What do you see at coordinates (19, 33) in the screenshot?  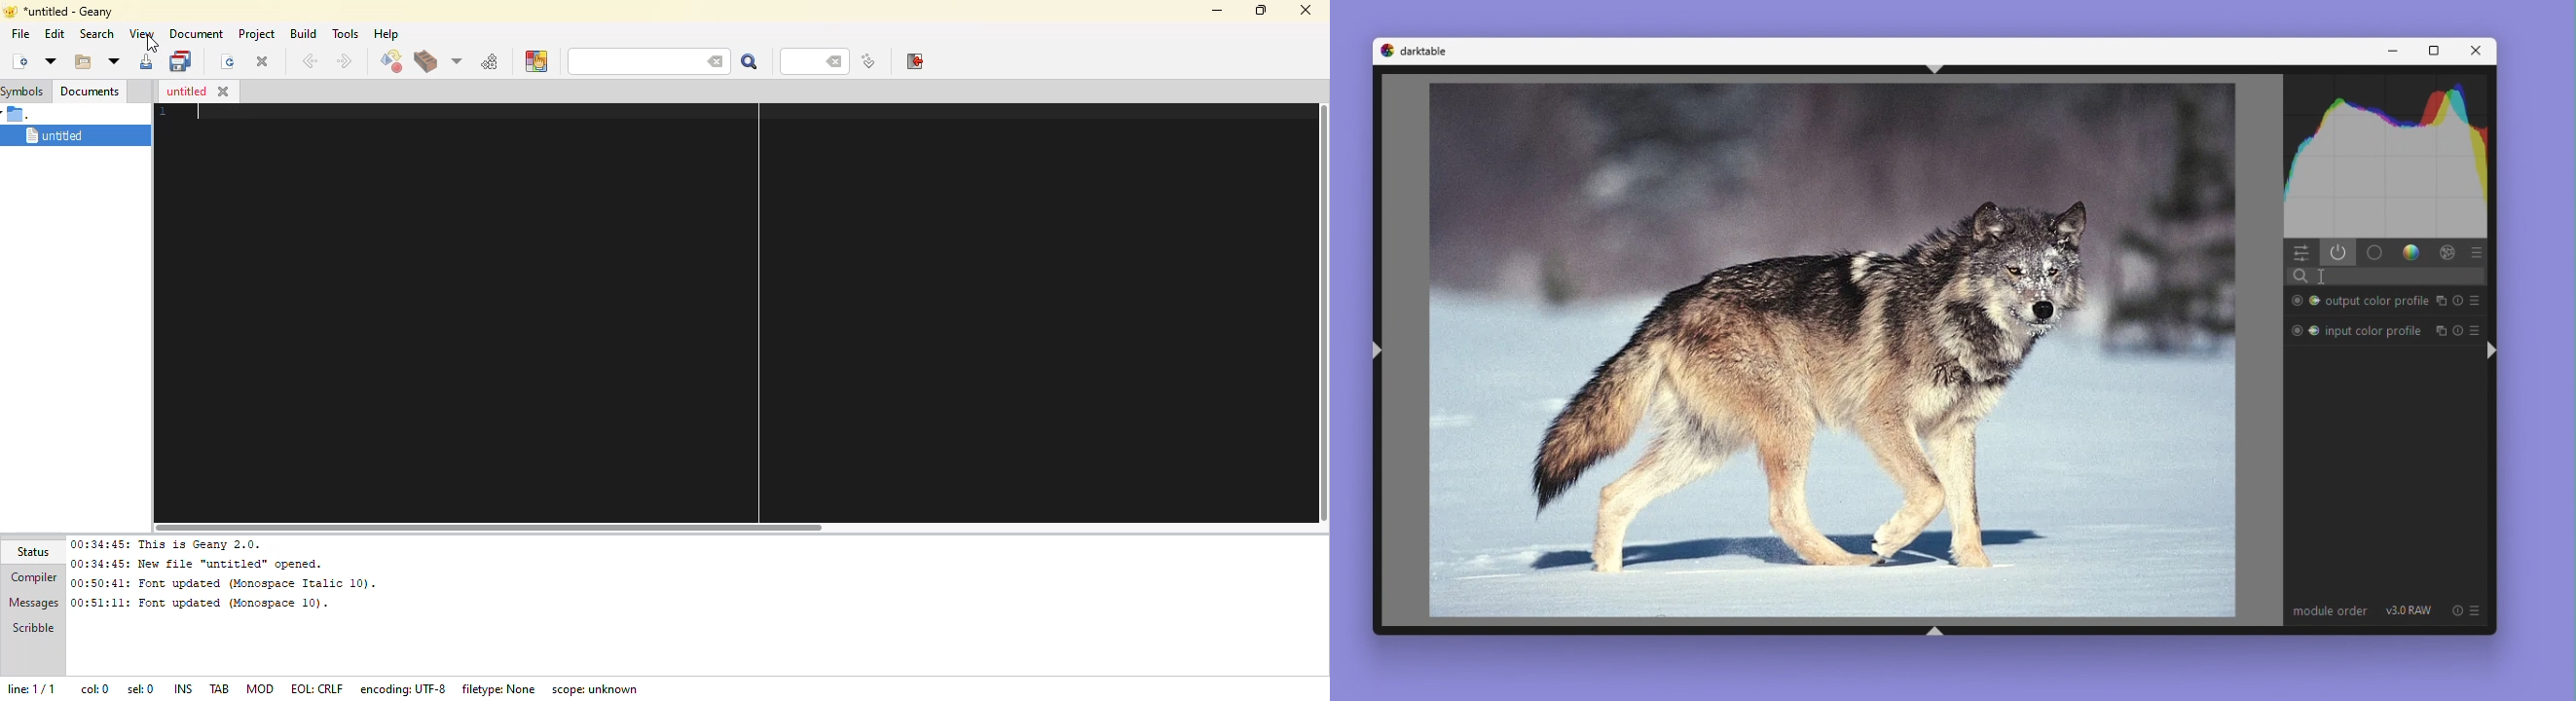 I see `file` at bounding box center [19, 33].